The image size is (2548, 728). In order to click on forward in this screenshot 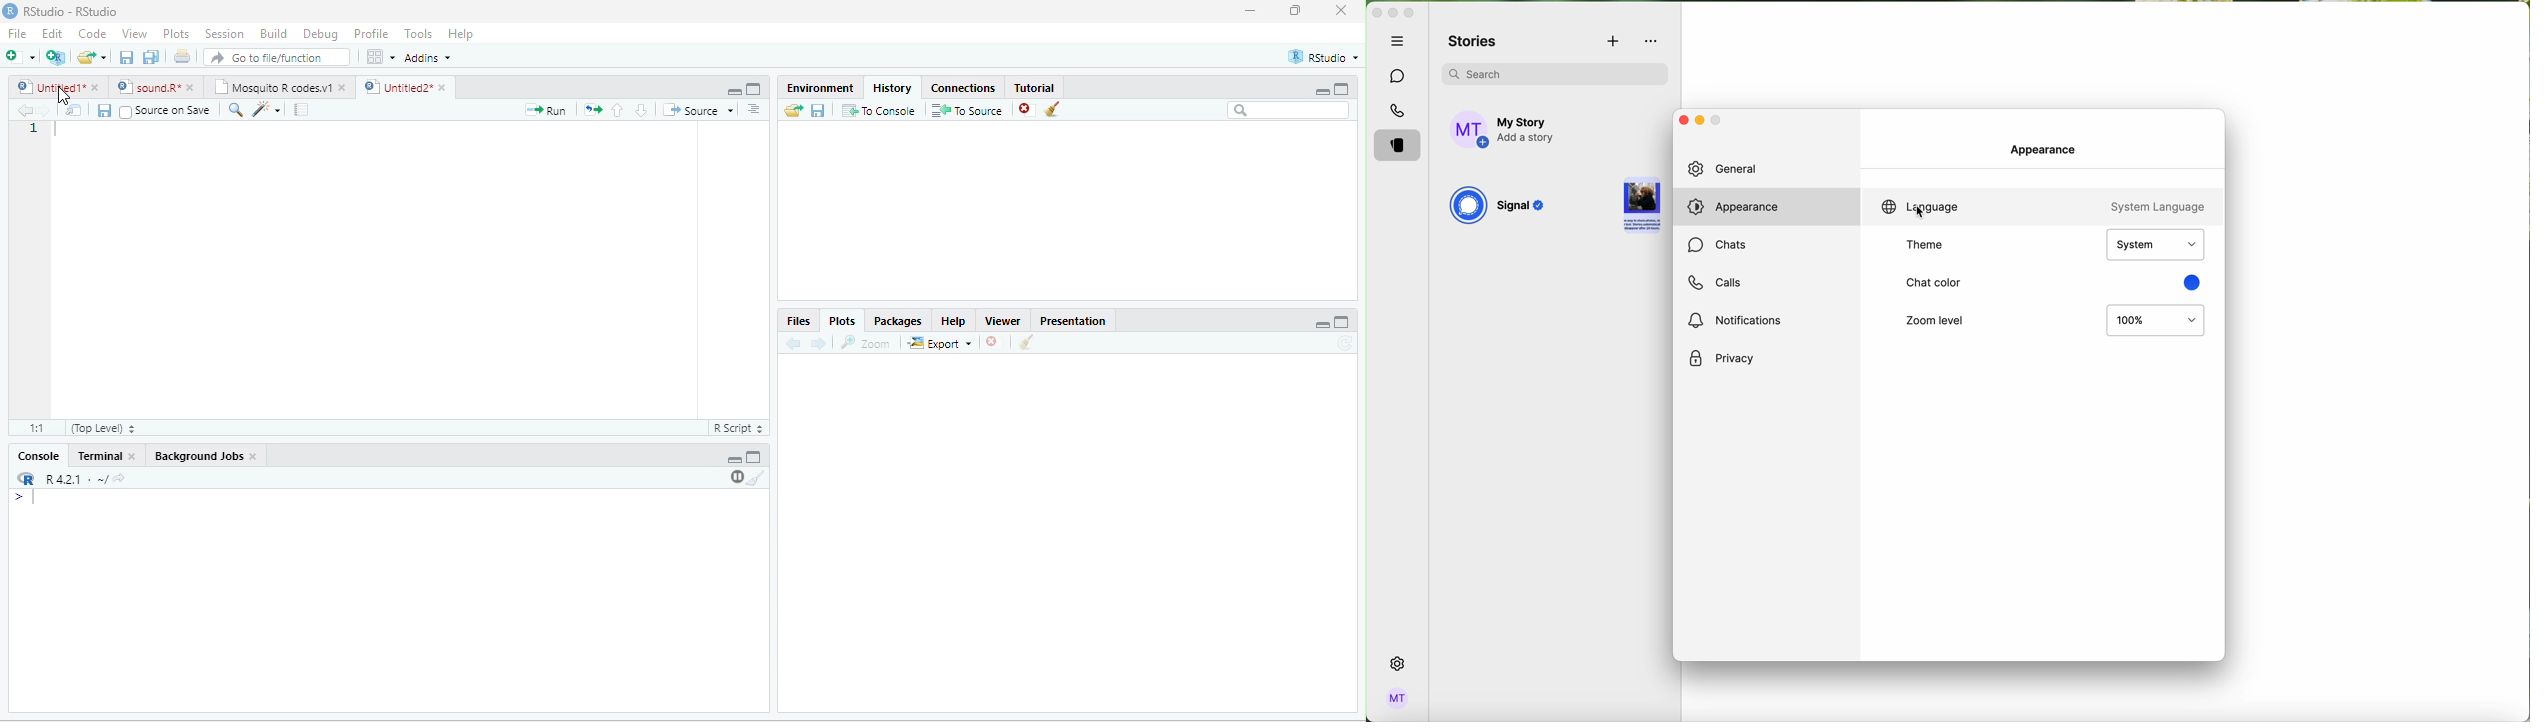, I will do `click(46, 111)`.